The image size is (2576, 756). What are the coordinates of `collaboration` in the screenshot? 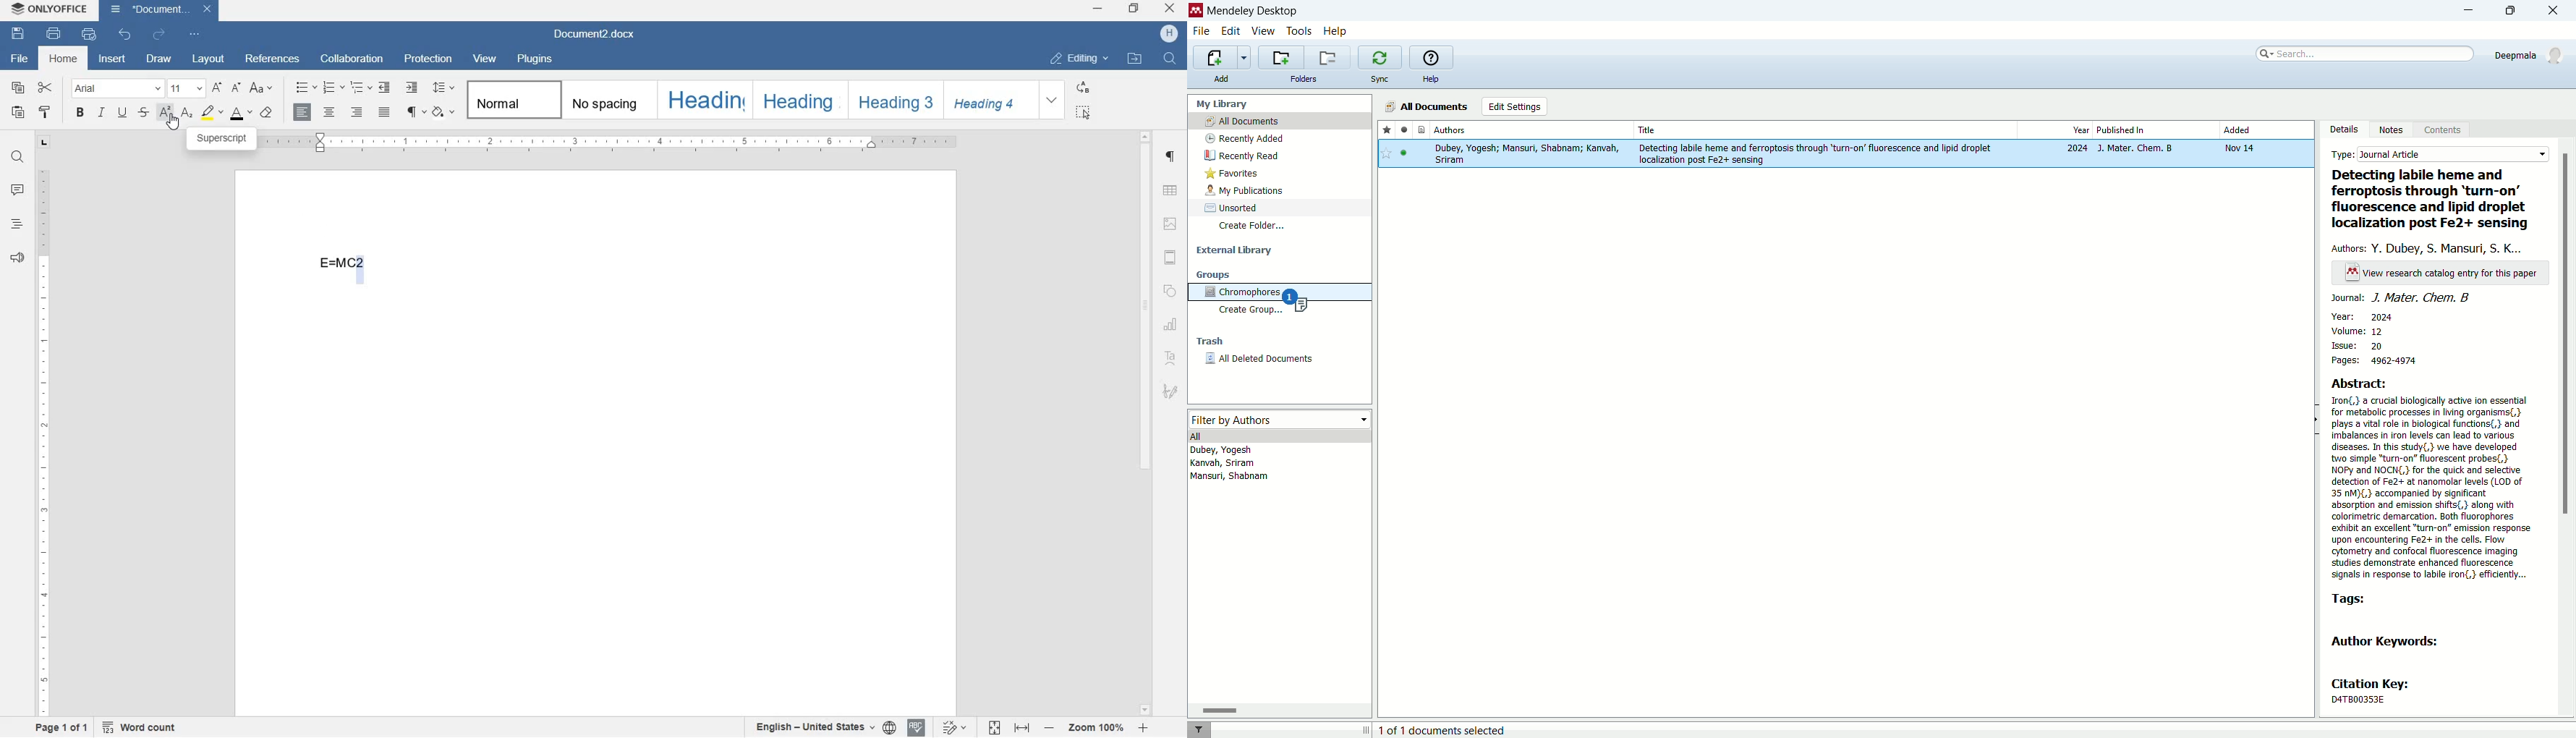 It's located at (355, 59).